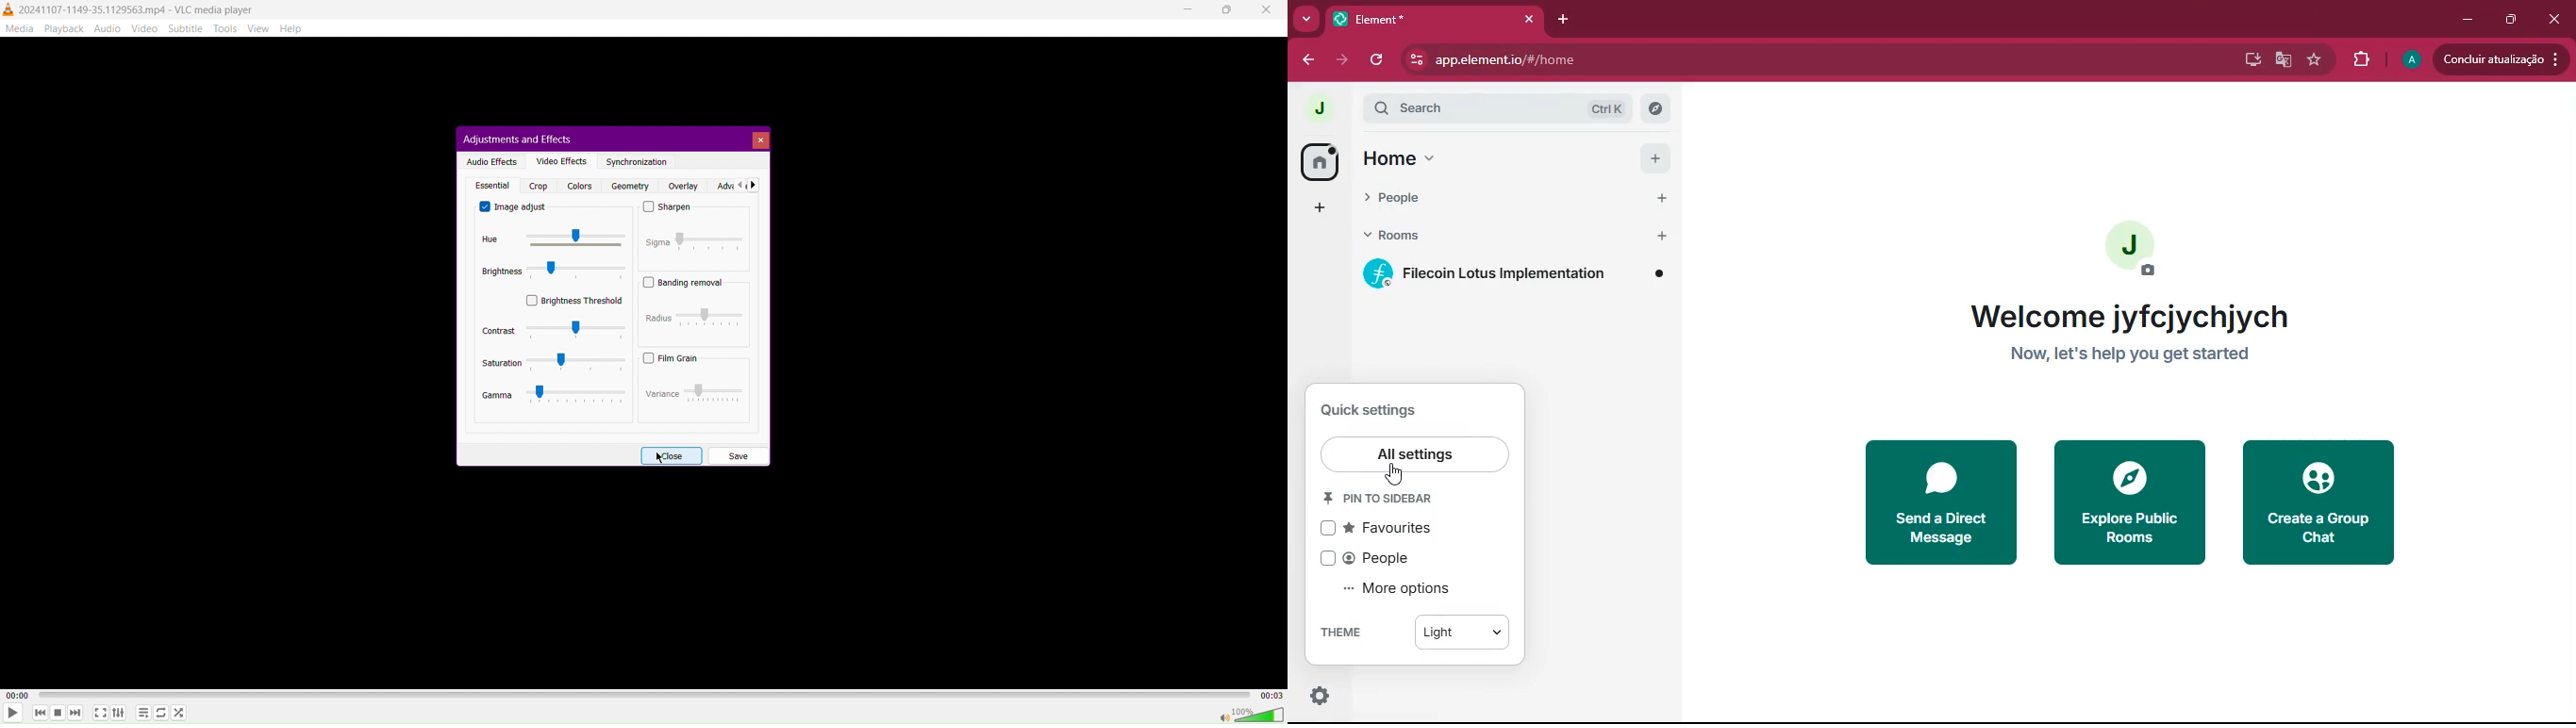 This screenshot has width=2576, height=728. I want to click on Search, so click(1658, 106).